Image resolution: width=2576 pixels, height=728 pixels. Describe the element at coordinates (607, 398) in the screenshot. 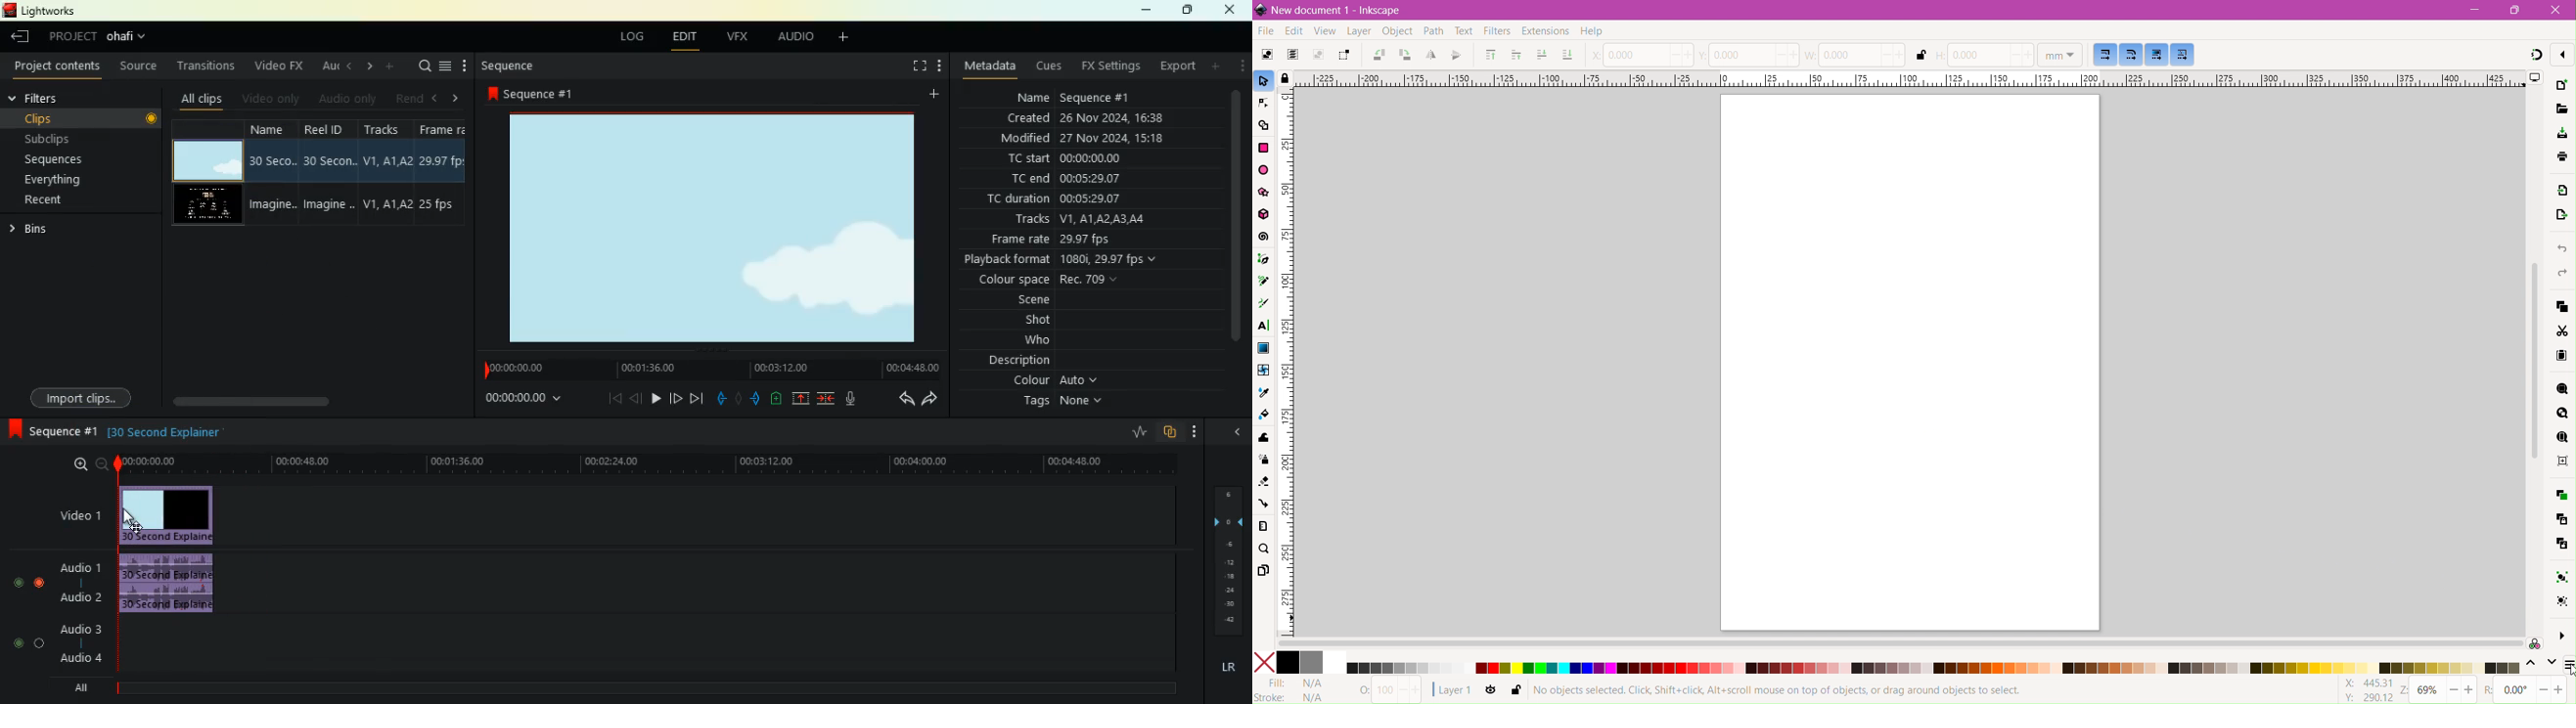

I see `beggining` at that location.